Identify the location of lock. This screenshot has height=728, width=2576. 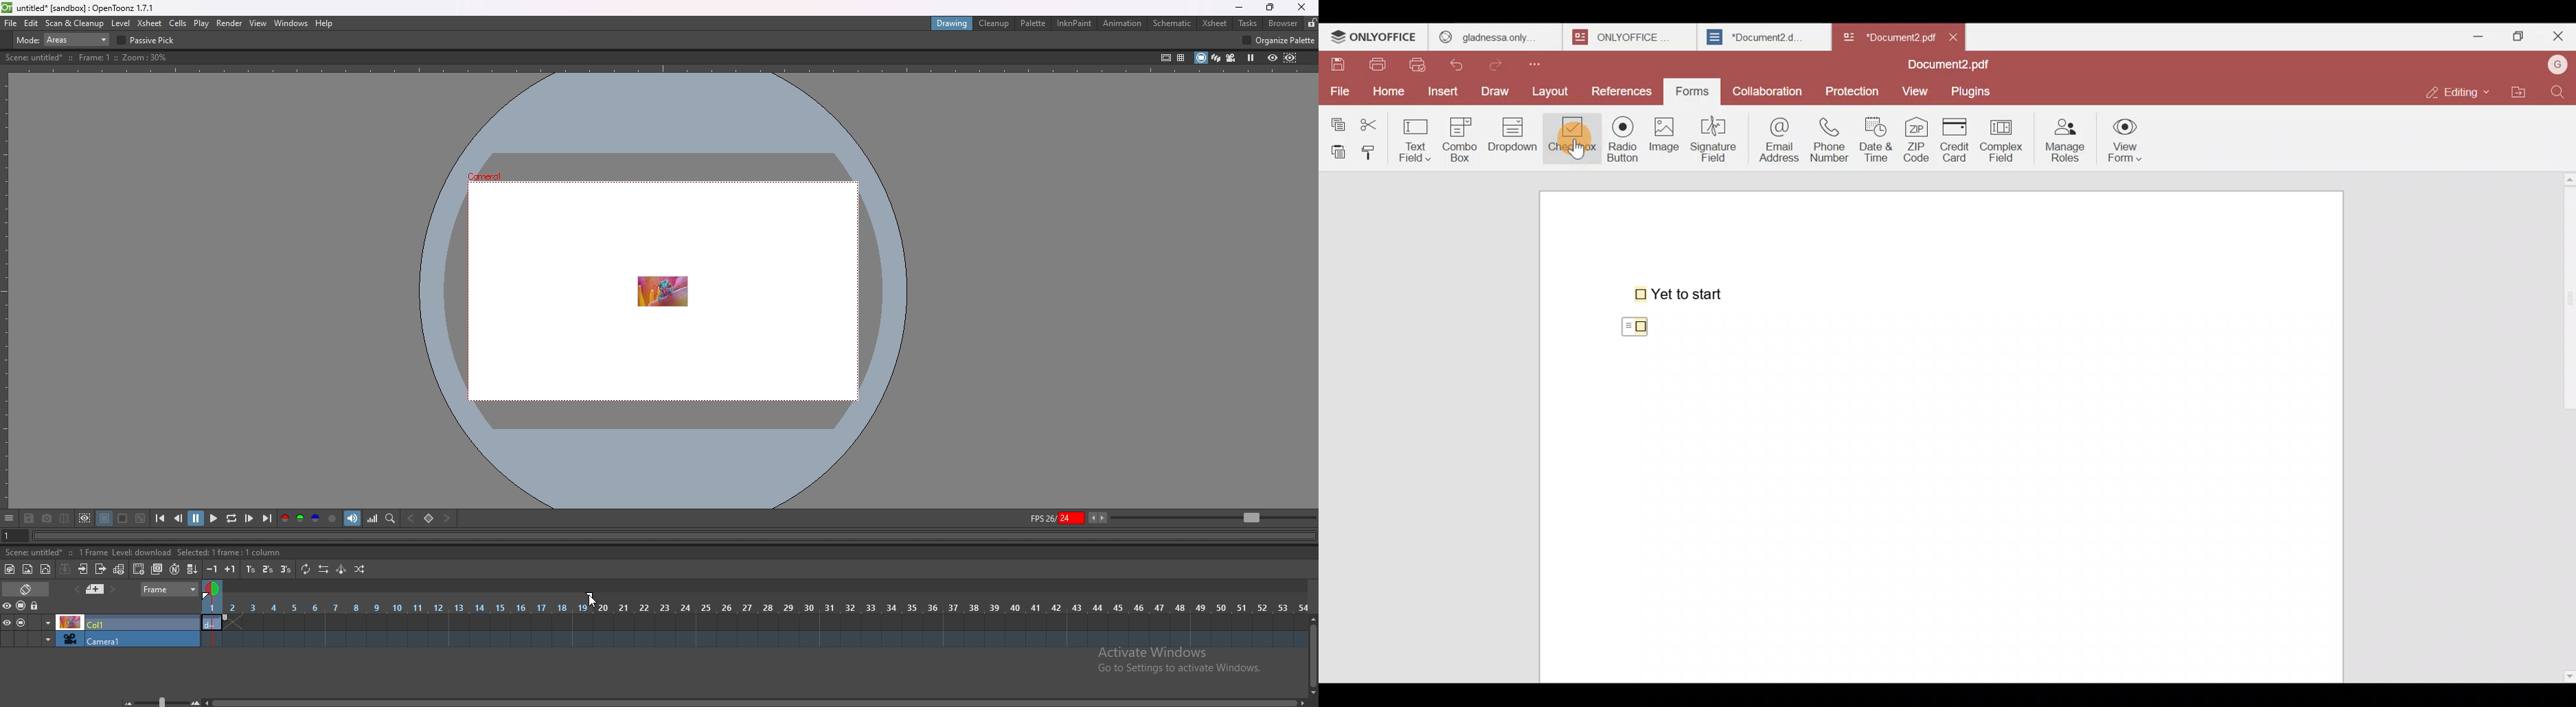
(36, 605).